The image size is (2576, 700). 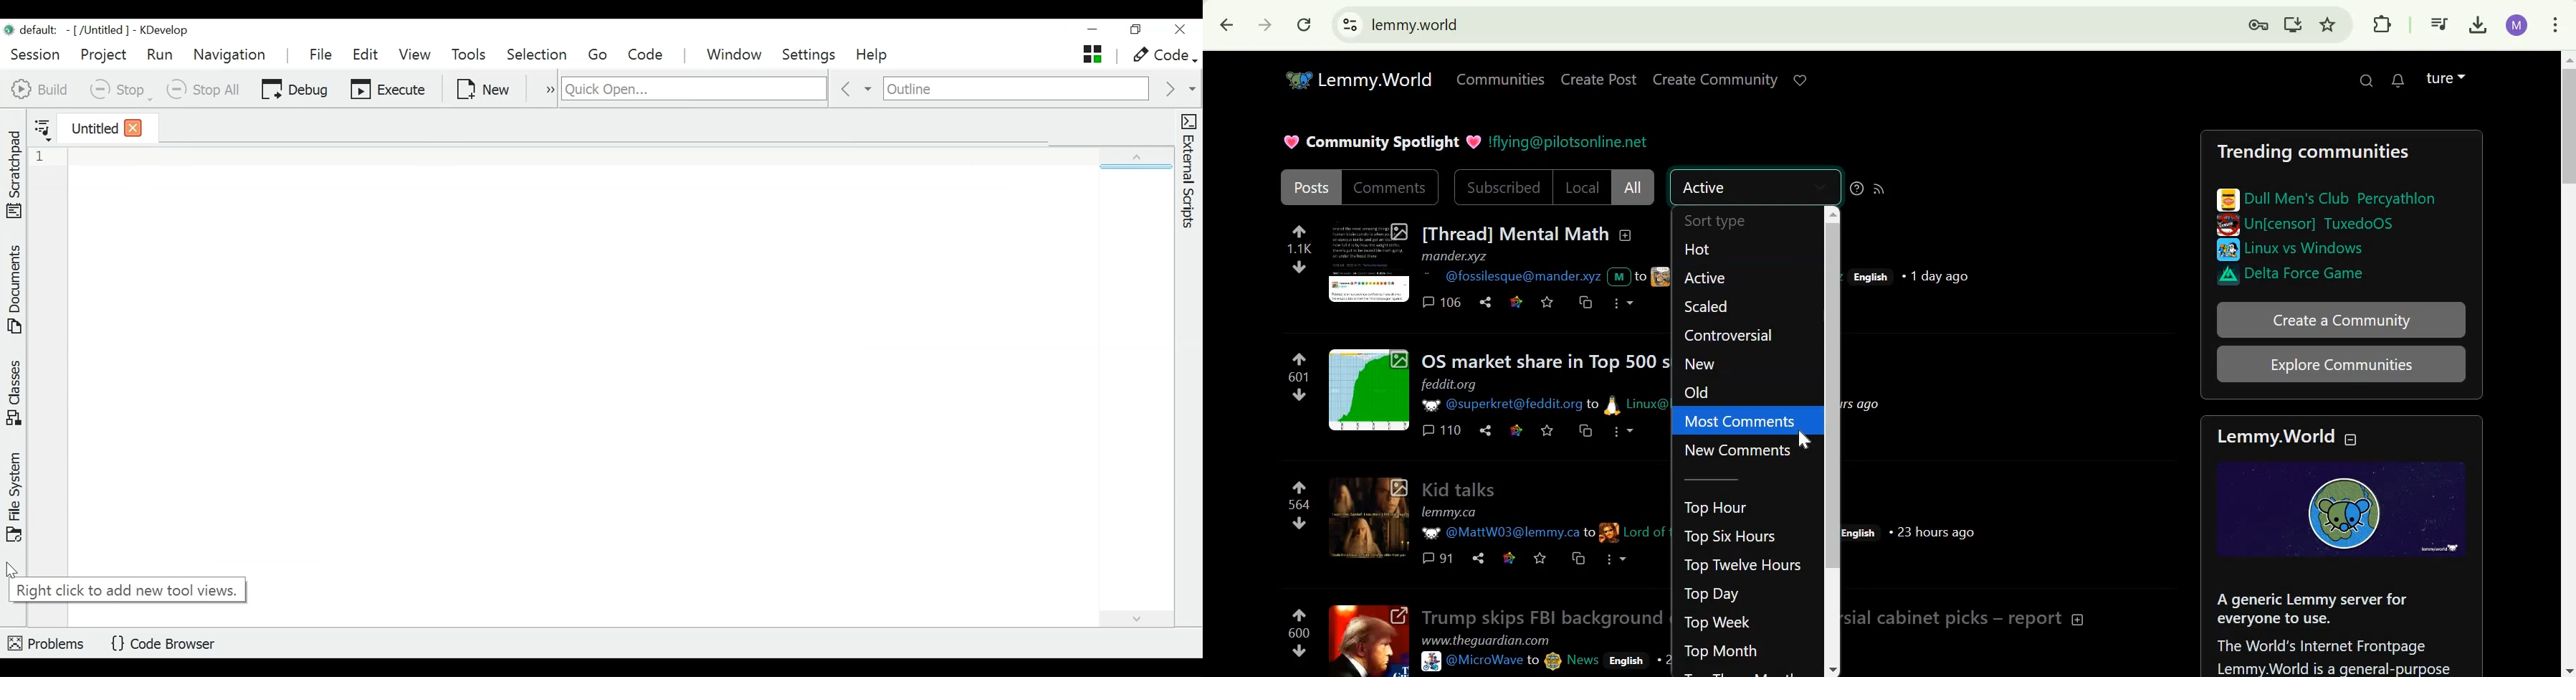 What do you see at coordinates (1737, 452) in the screenshot?
I see `New comments` at bounding box center [1737, 452].